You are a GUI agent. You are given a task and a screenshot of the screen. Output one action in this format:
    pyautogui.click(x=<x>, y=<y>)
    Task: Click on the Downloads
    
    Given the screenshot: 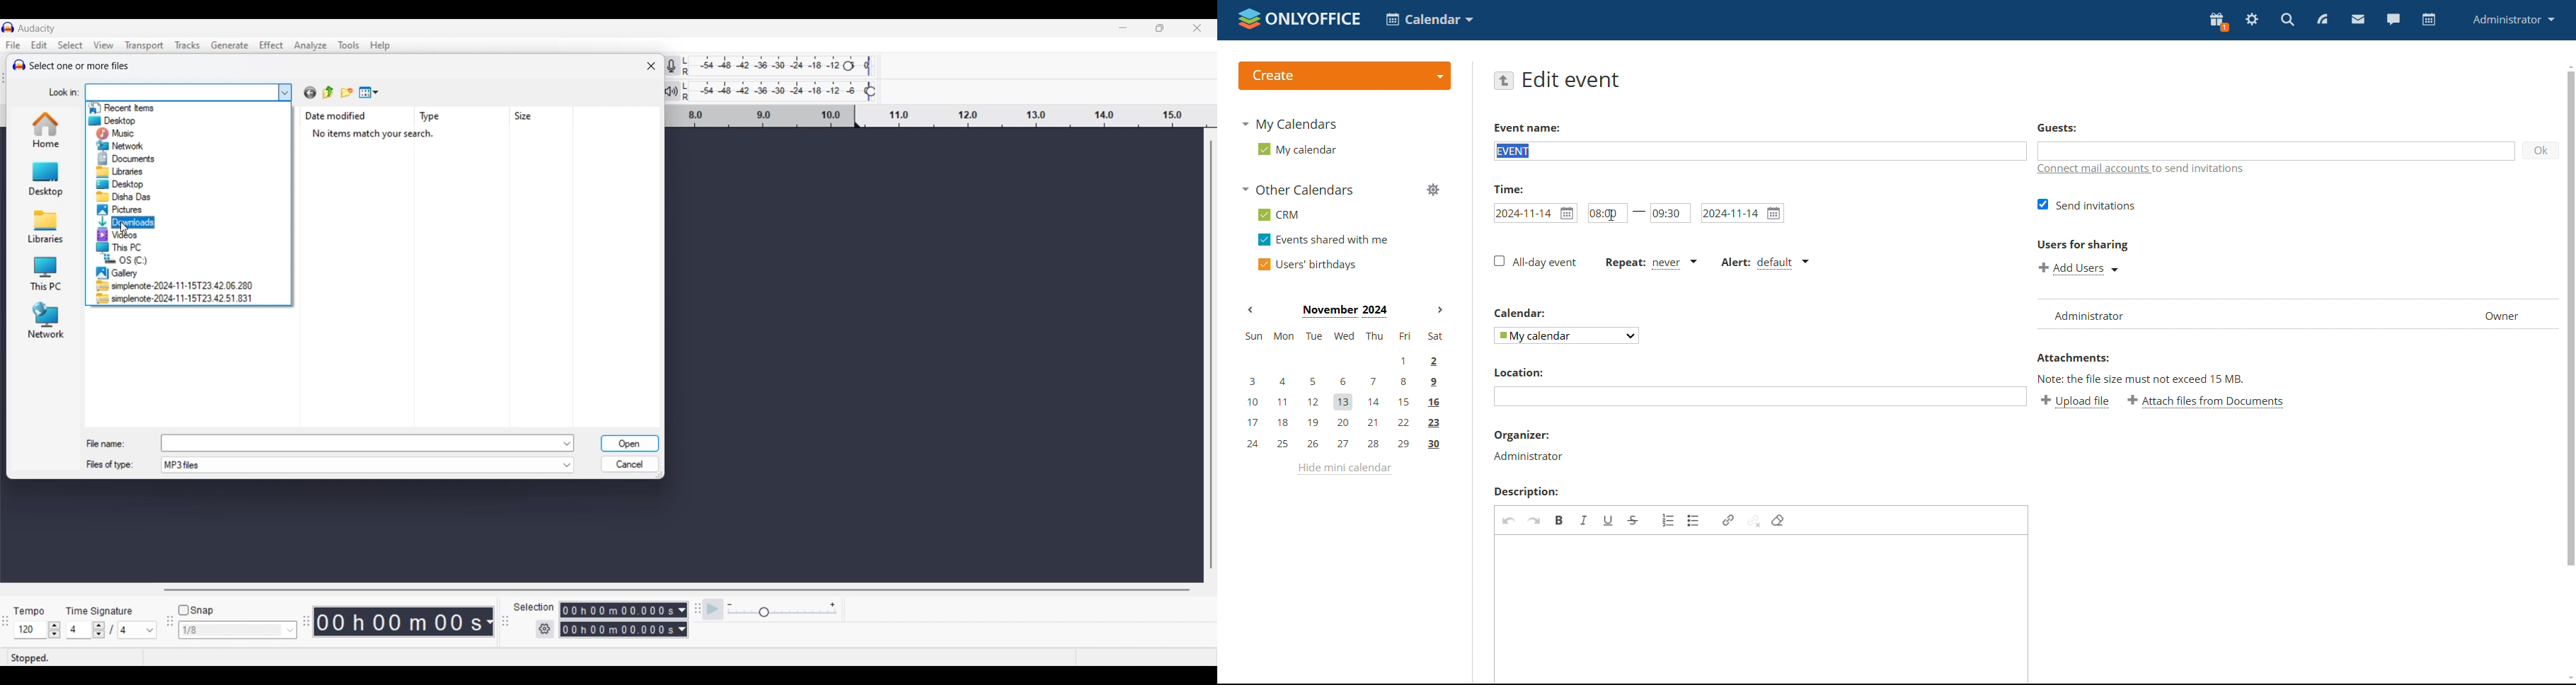 What is the action you would take?
    pyautogui.click(x=132, y=222)
    